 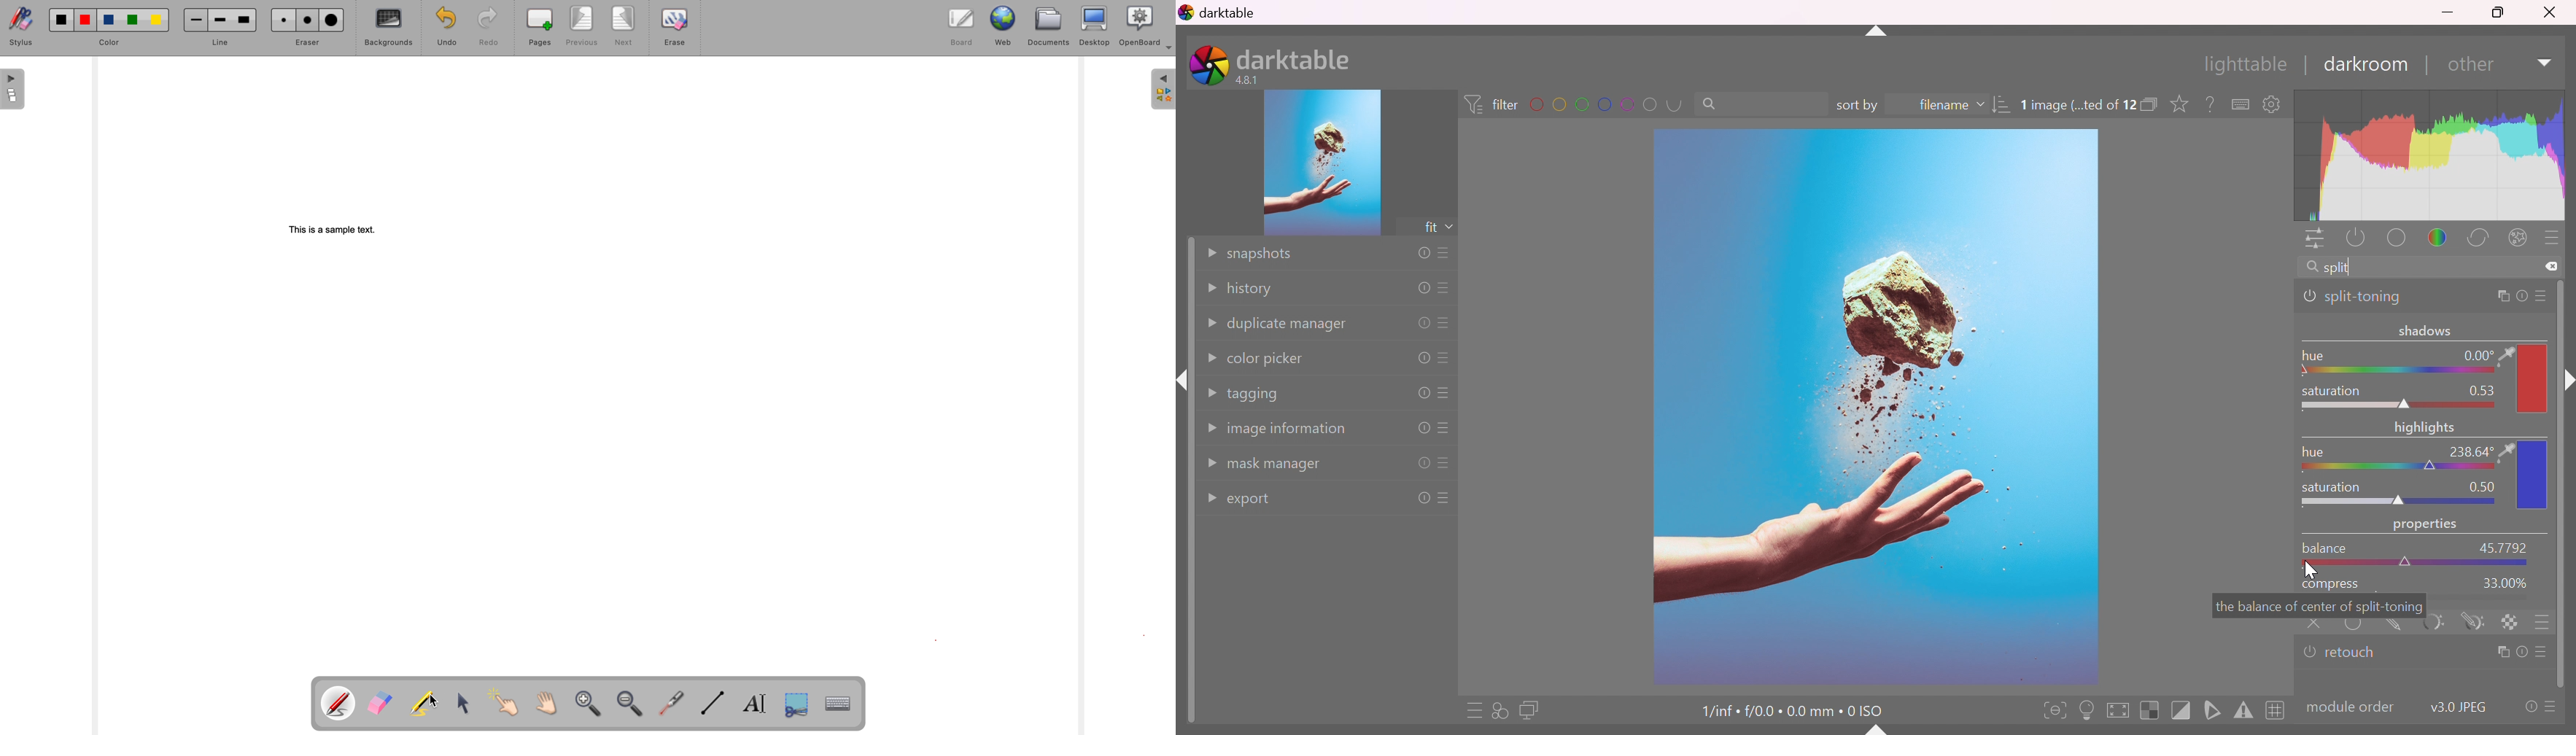 What do you see at coordinates (443, 27) in the screenshot?
I see `undo` at bounding box center [443, 27].